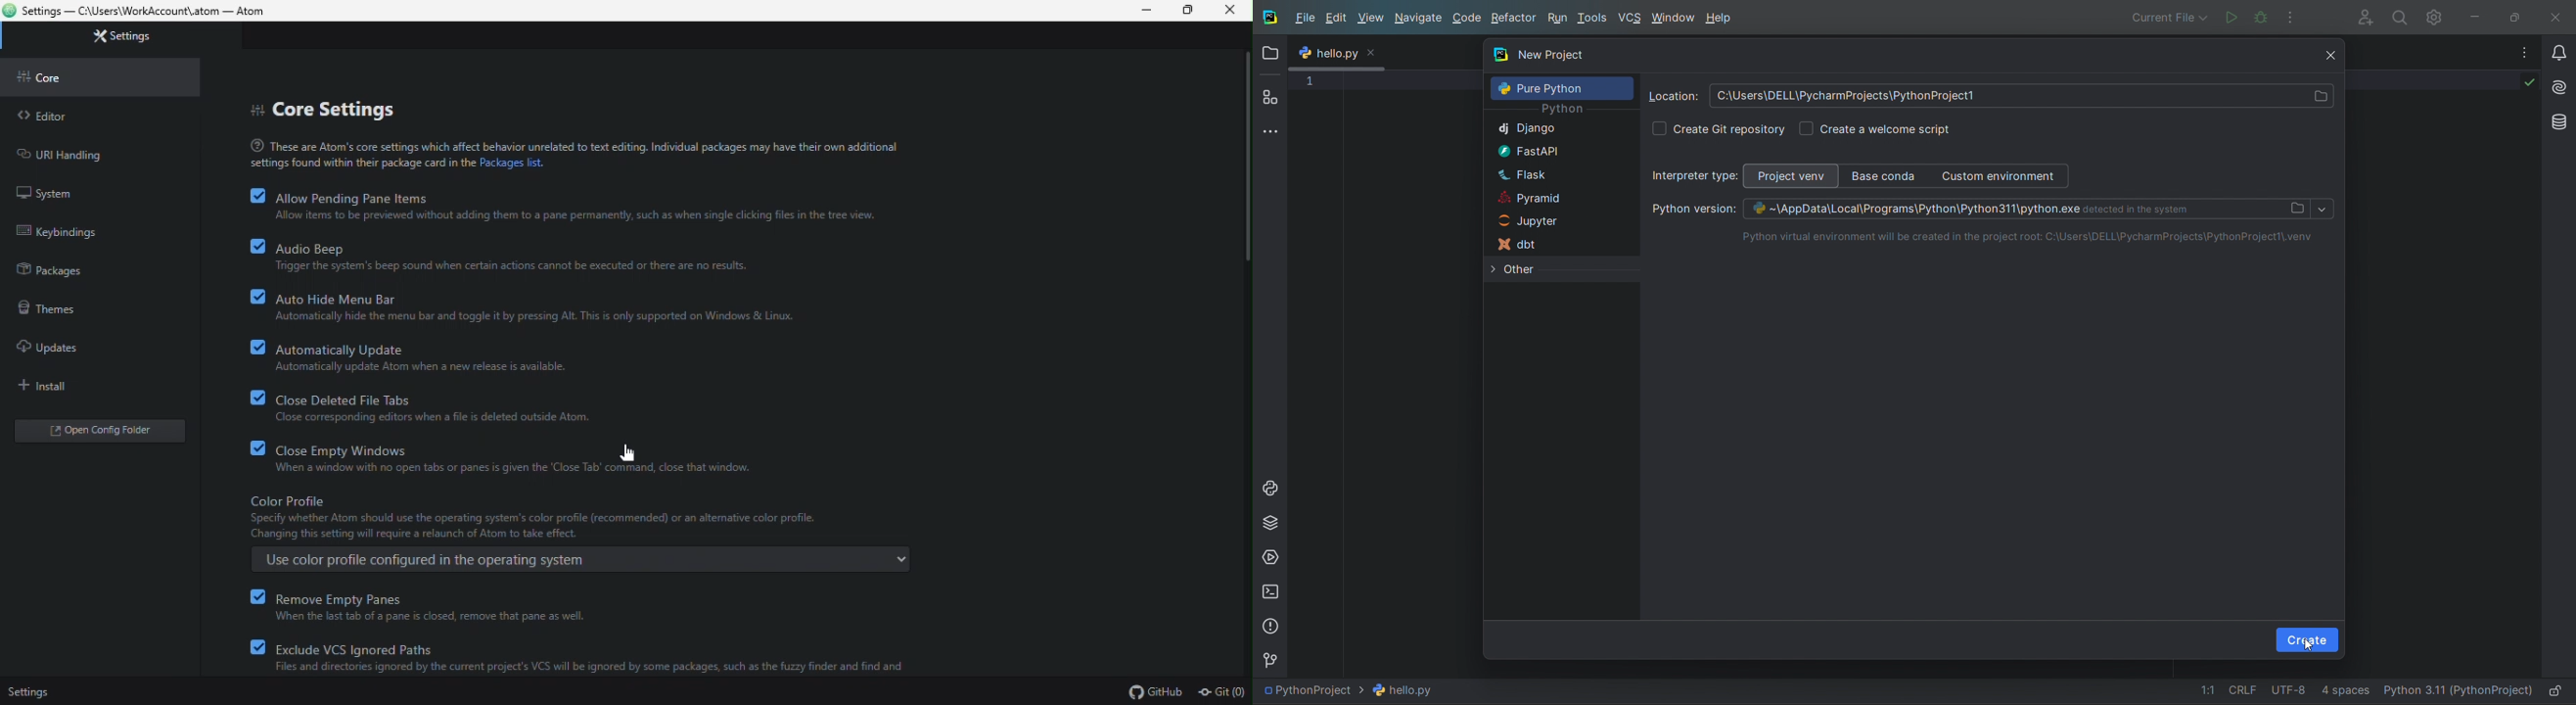 The image size is (2576, 728). I want to click on notifications, so click(2557, 48).